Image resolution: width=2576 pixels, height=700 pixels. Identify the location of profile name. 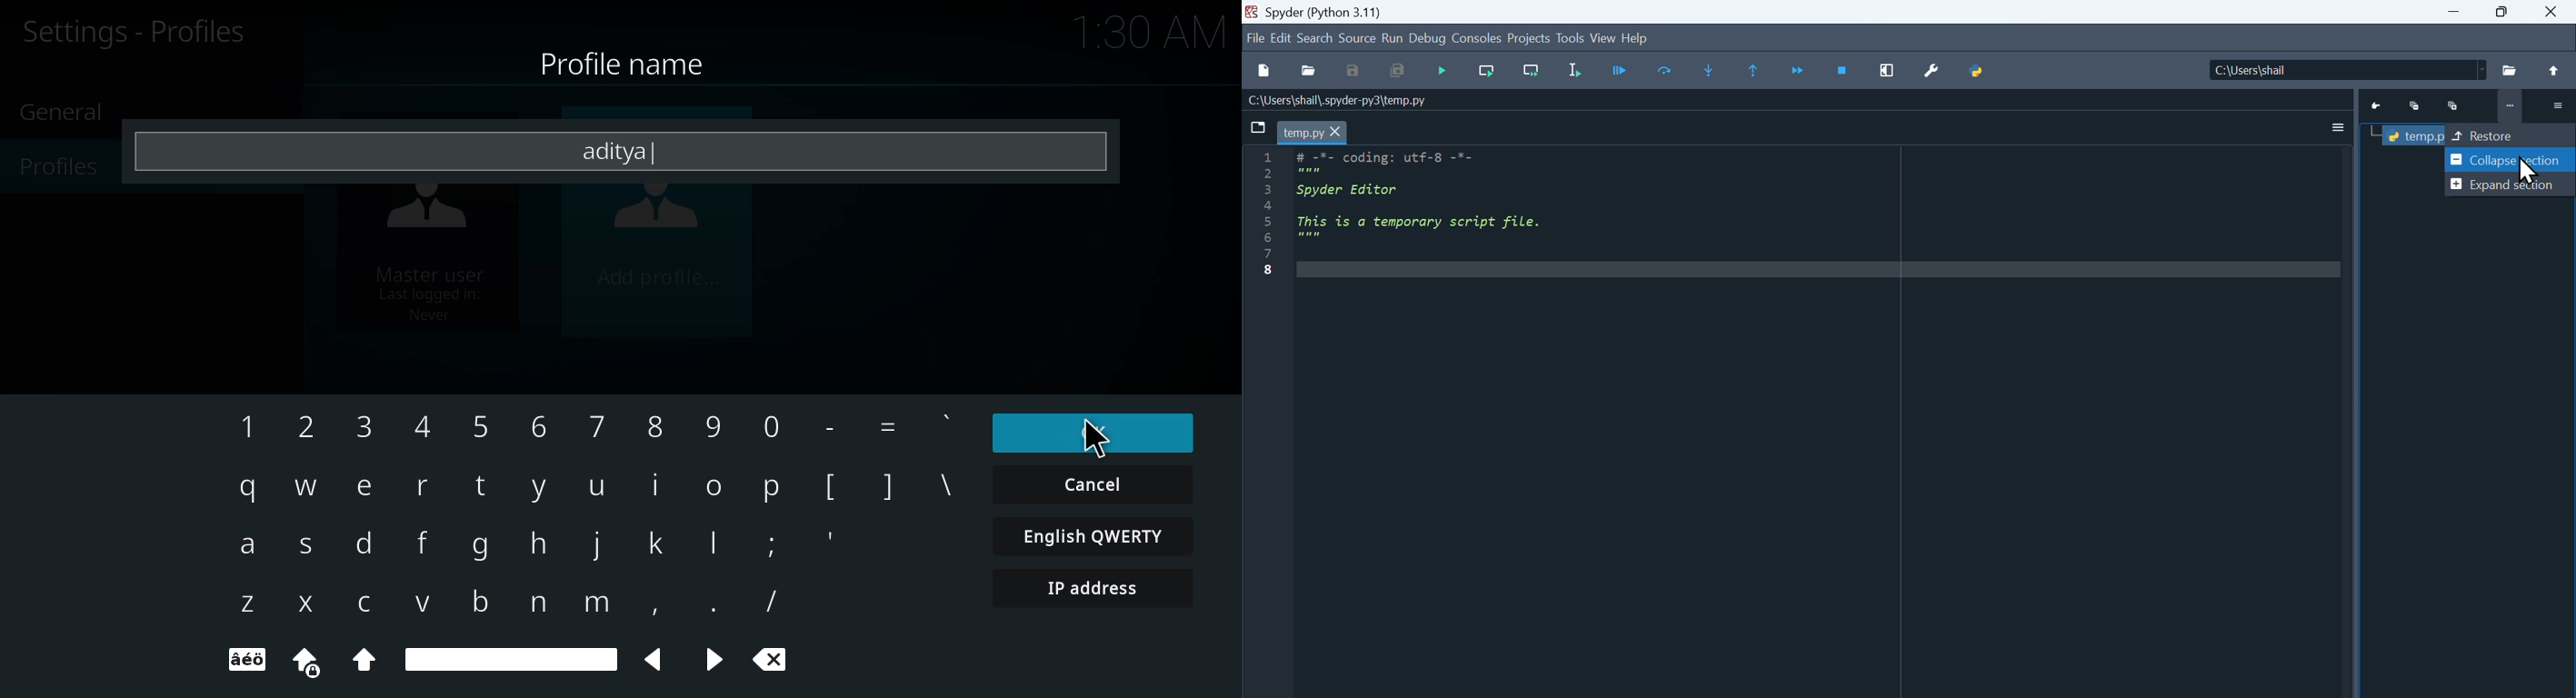
(627, 60).